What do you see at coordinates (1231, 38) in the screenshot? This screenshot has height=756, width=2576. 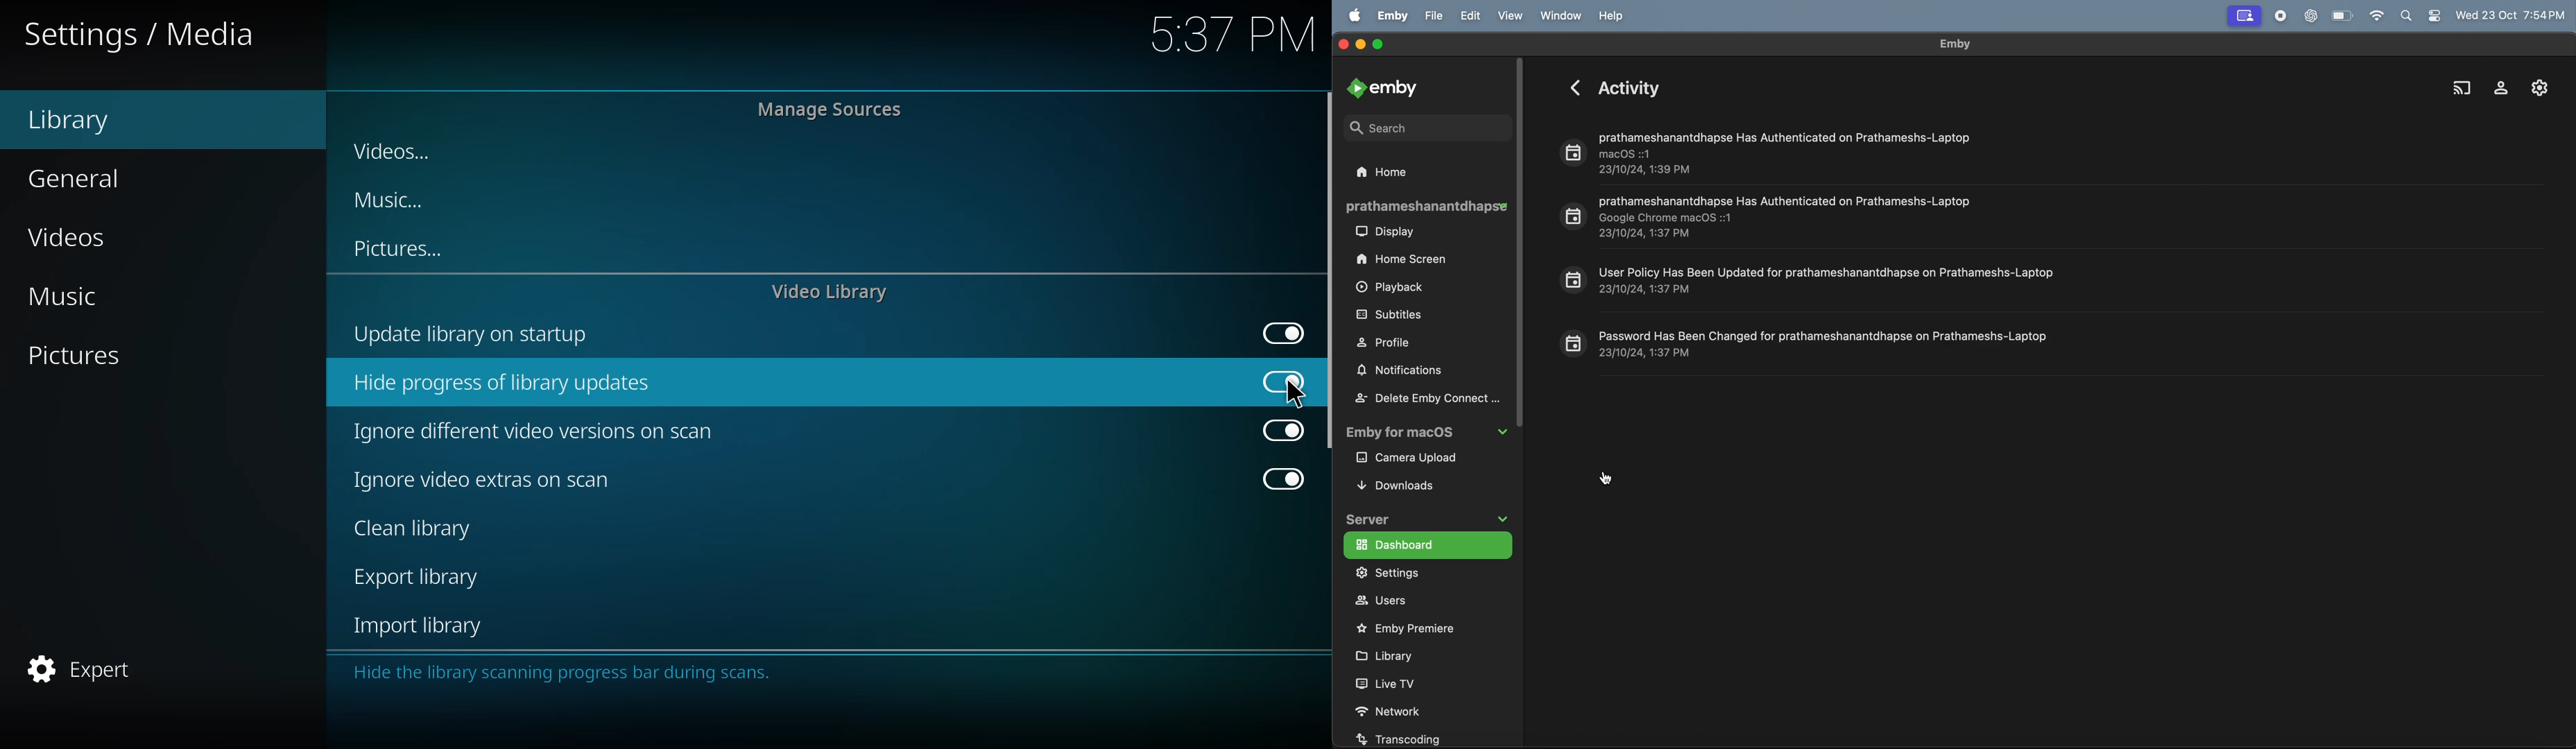 I see `5.37 PM` at bounding box center [1231, 38].